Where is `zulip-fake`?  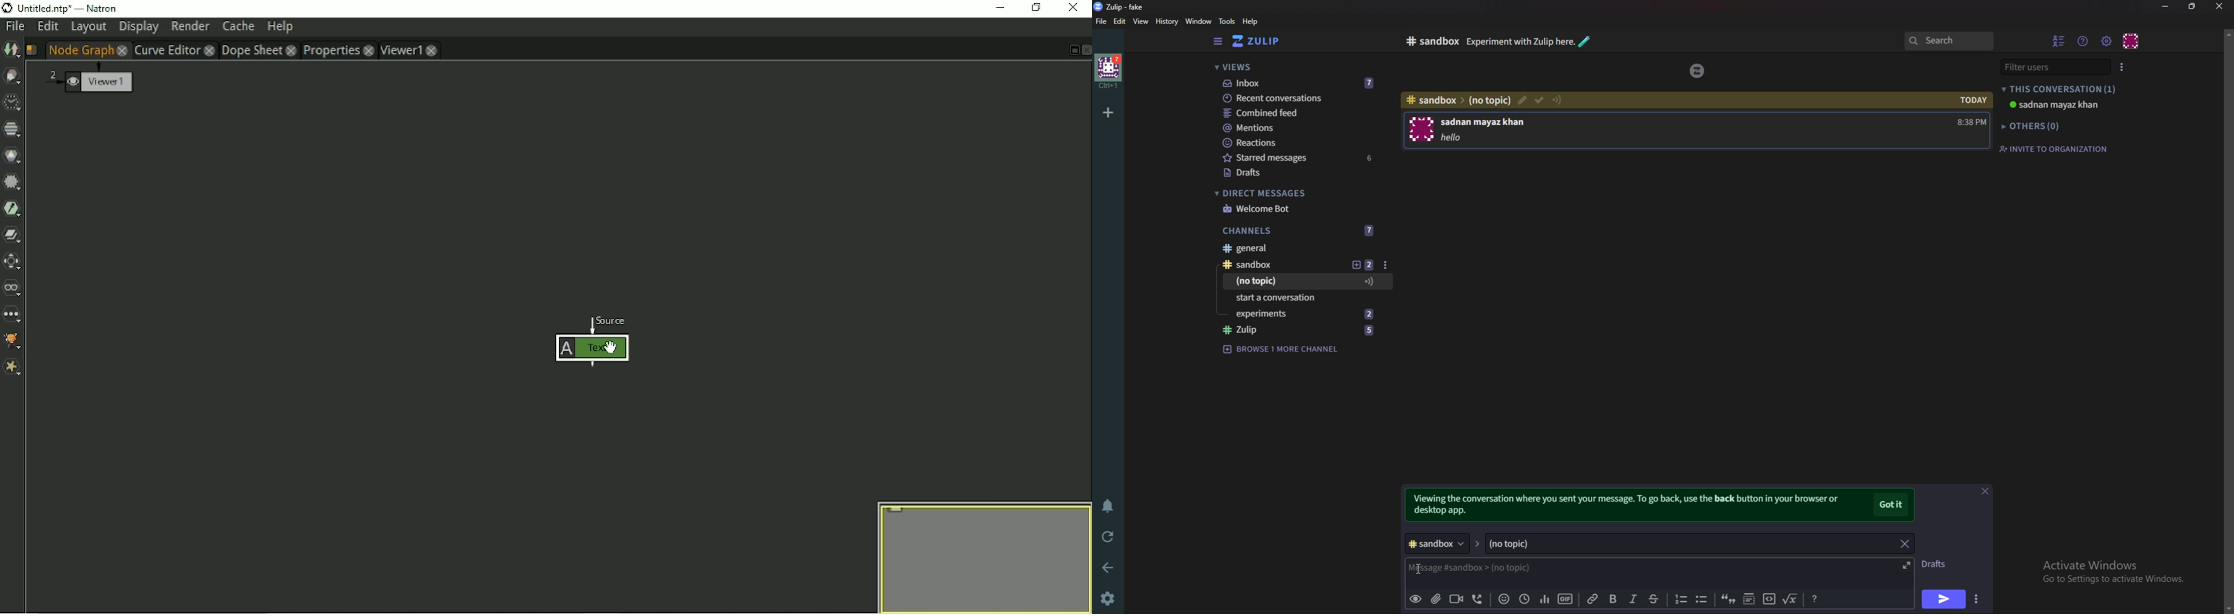
zulip-fake is located at coordinates (1121, 7).